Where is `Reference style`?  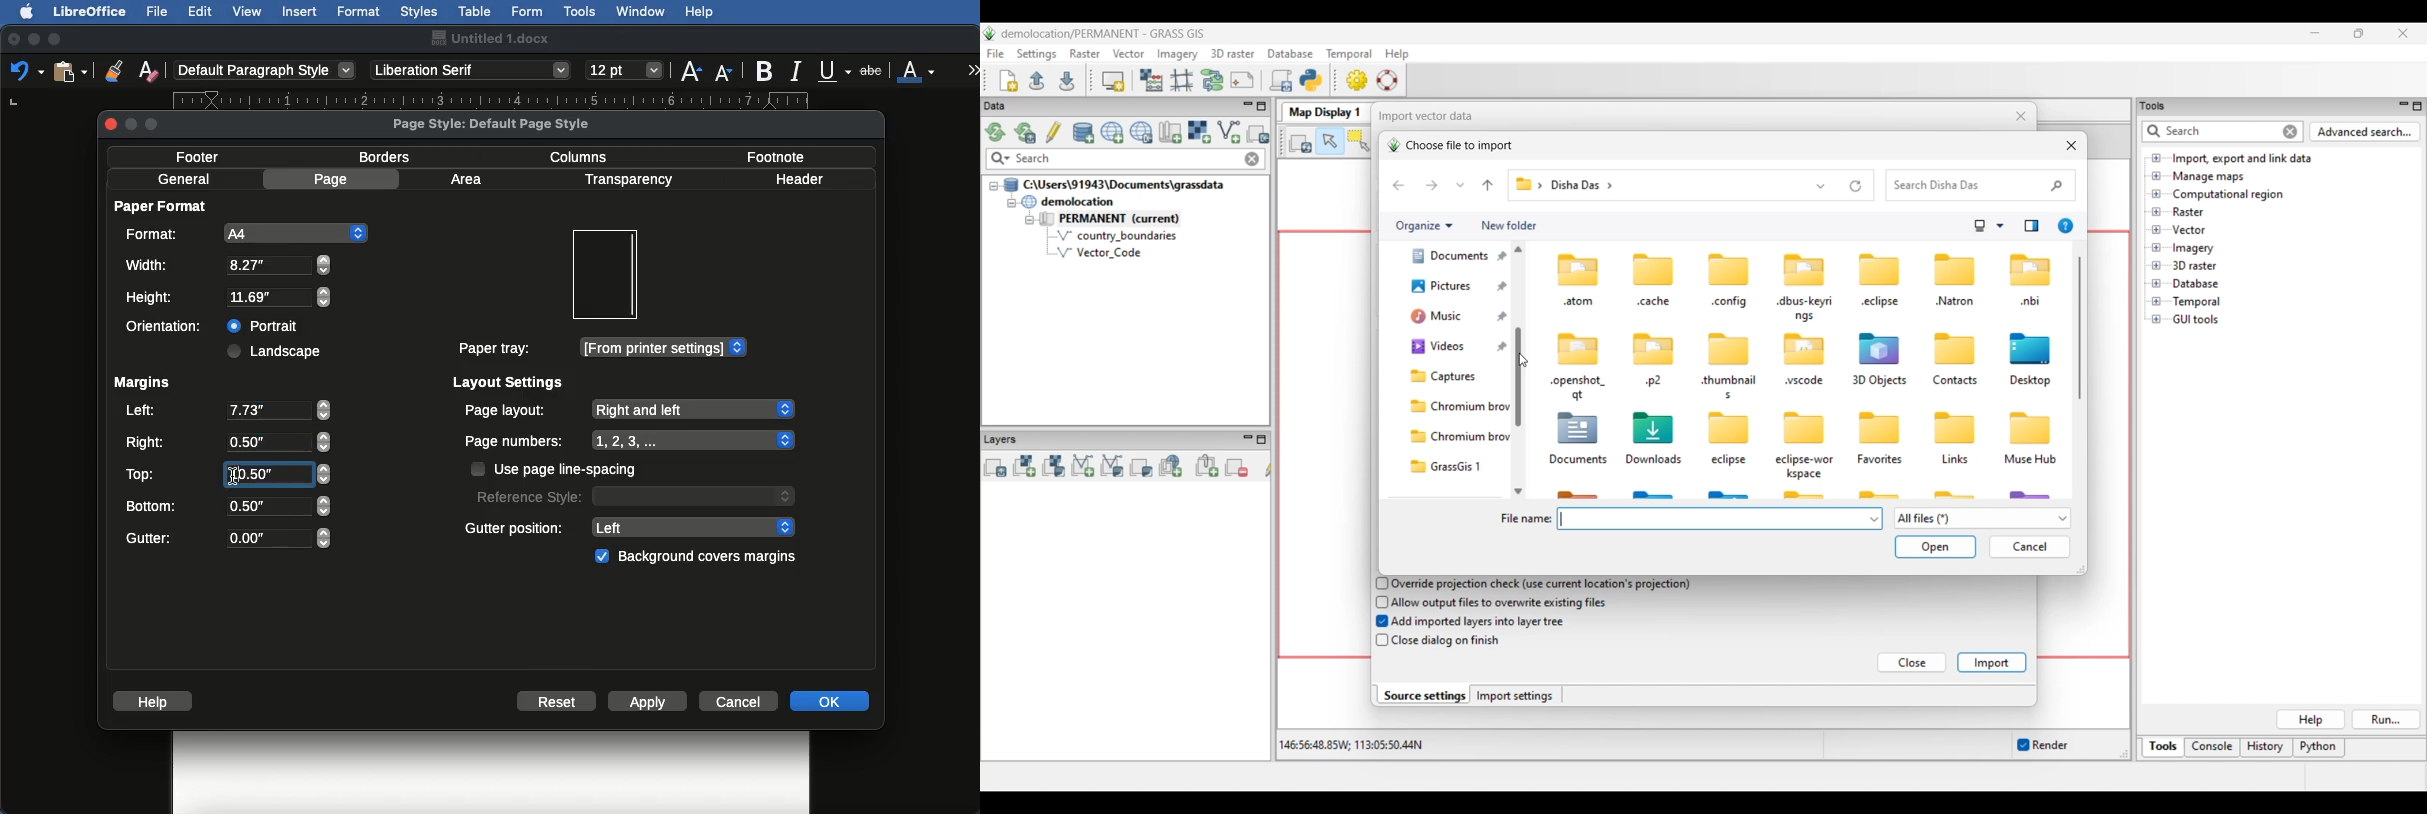
Reference style is located at coordinates (633, 495).